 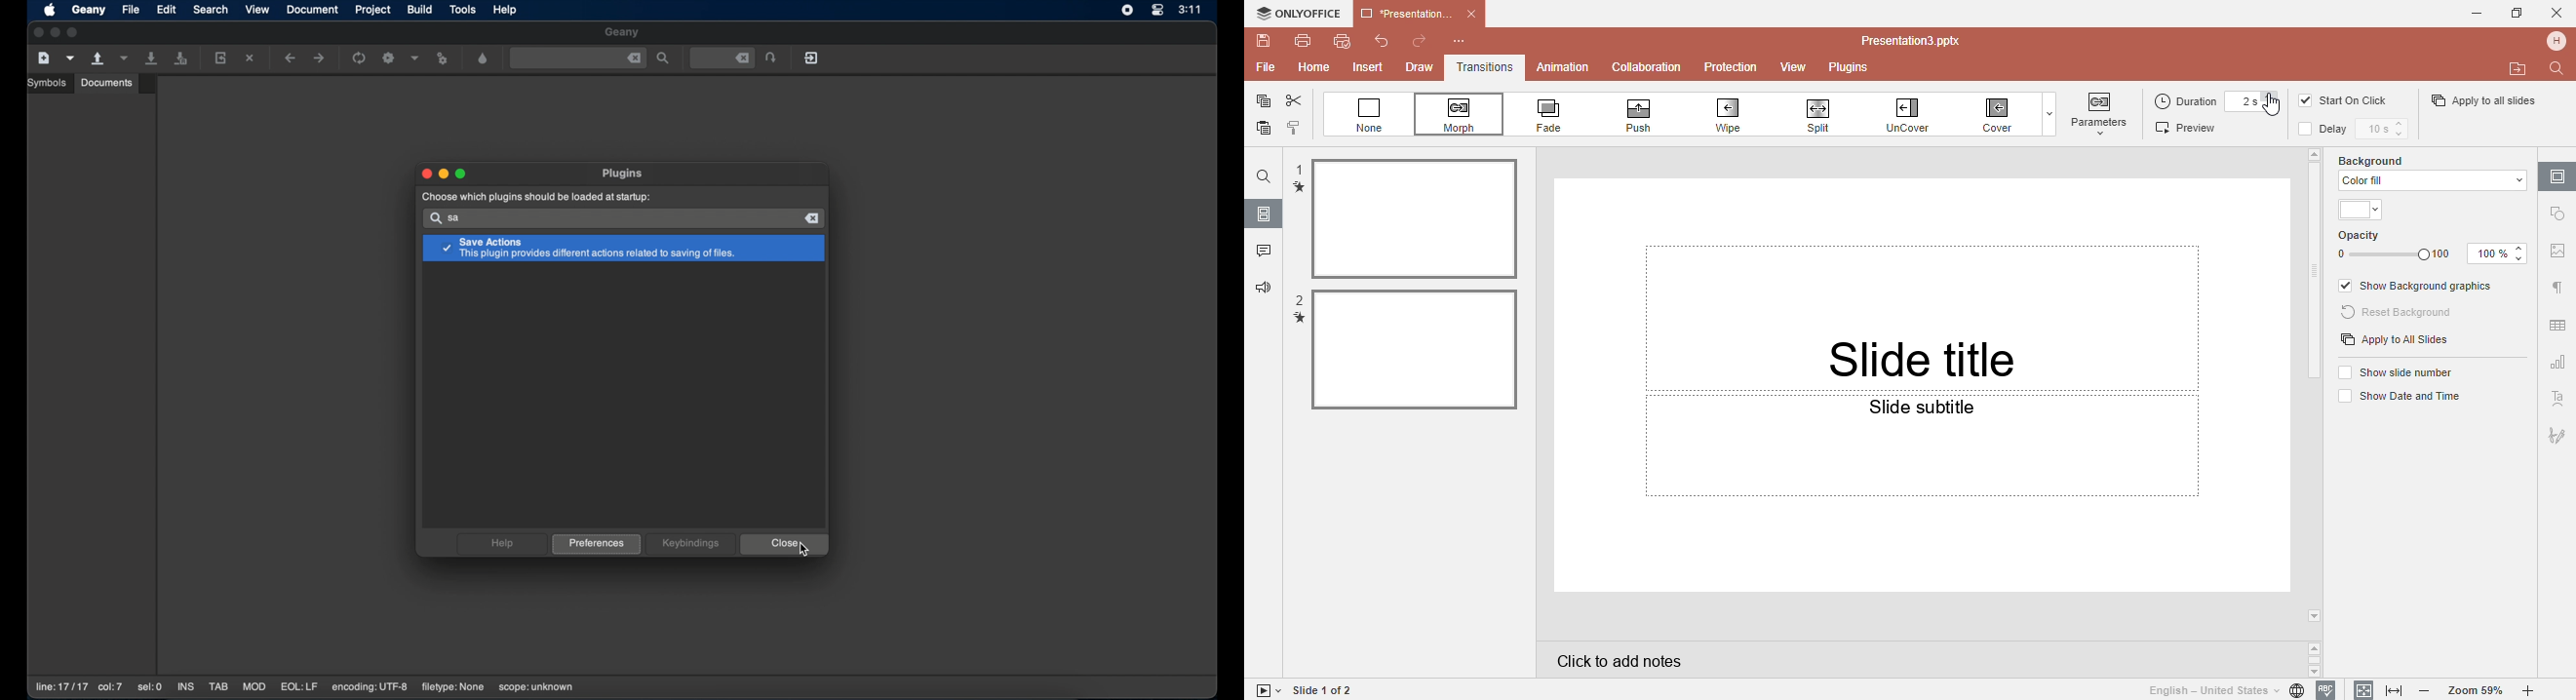 What do you see at coordinates (2418, 287) in the screenshot?
I see `Show background graphics` at bounding box center [2418, 287].